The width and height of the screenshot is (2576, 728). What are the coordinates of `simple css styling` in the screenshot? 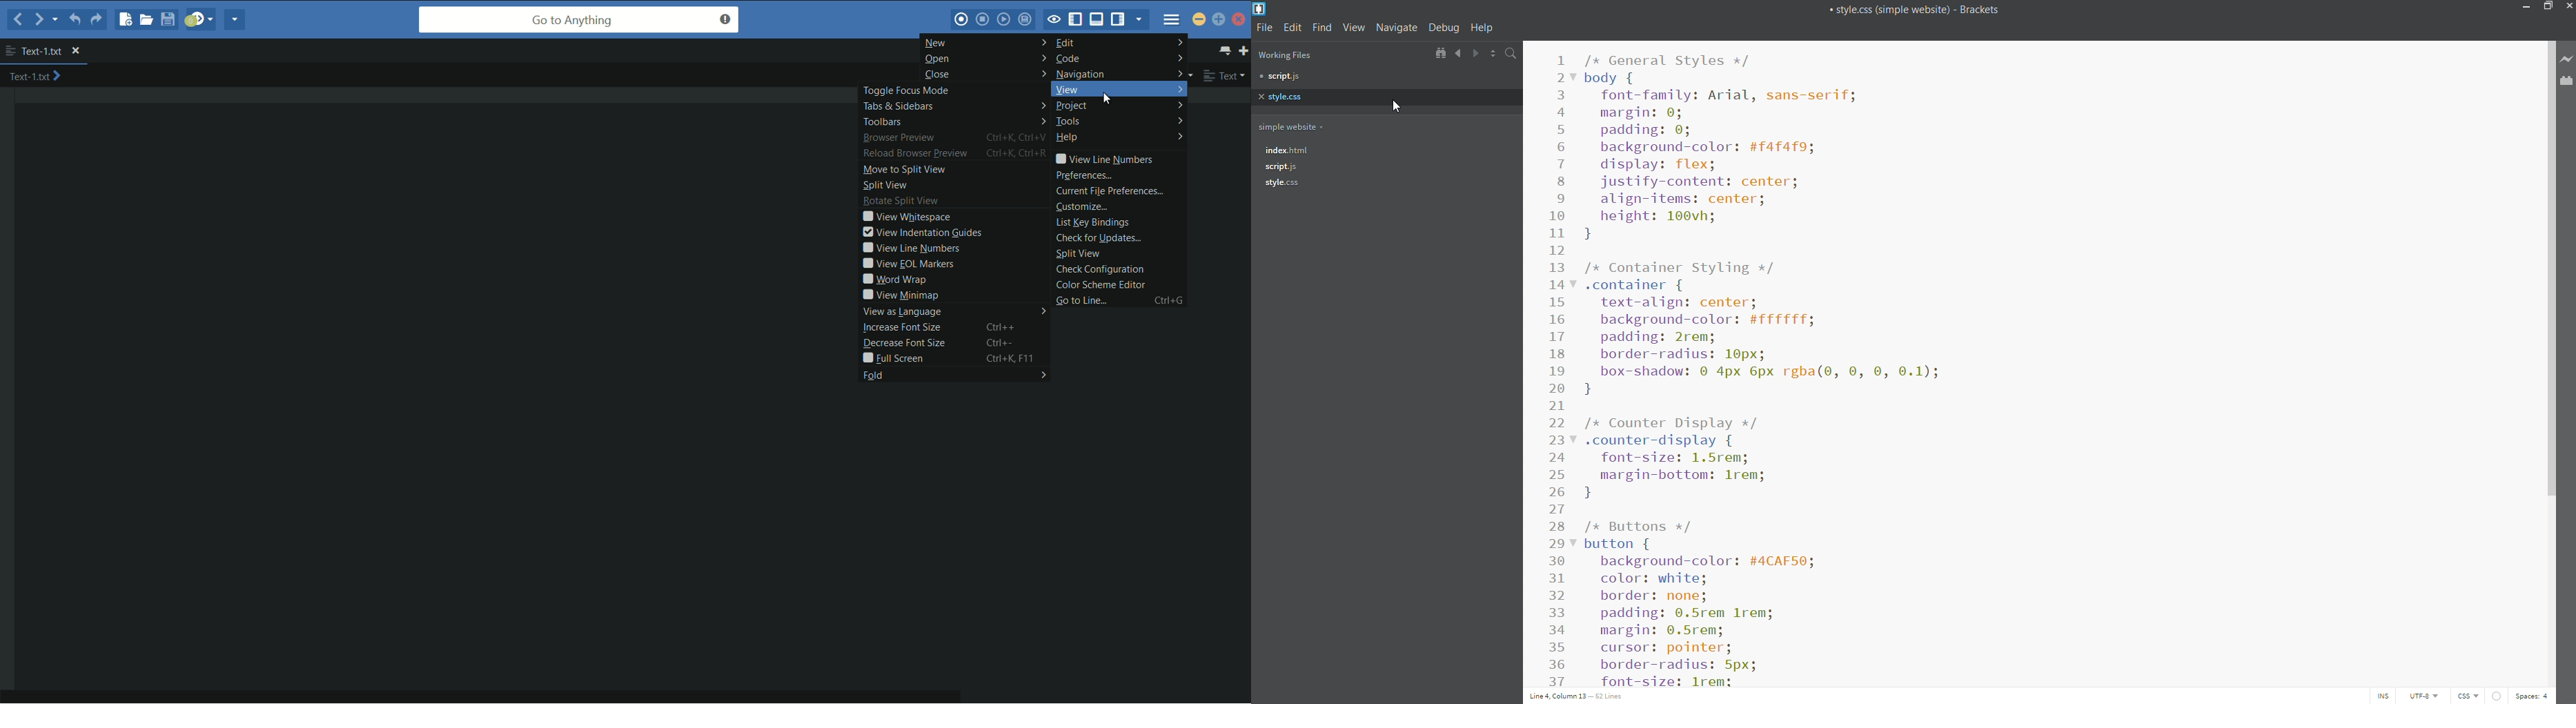 It's located at (2059, 361).